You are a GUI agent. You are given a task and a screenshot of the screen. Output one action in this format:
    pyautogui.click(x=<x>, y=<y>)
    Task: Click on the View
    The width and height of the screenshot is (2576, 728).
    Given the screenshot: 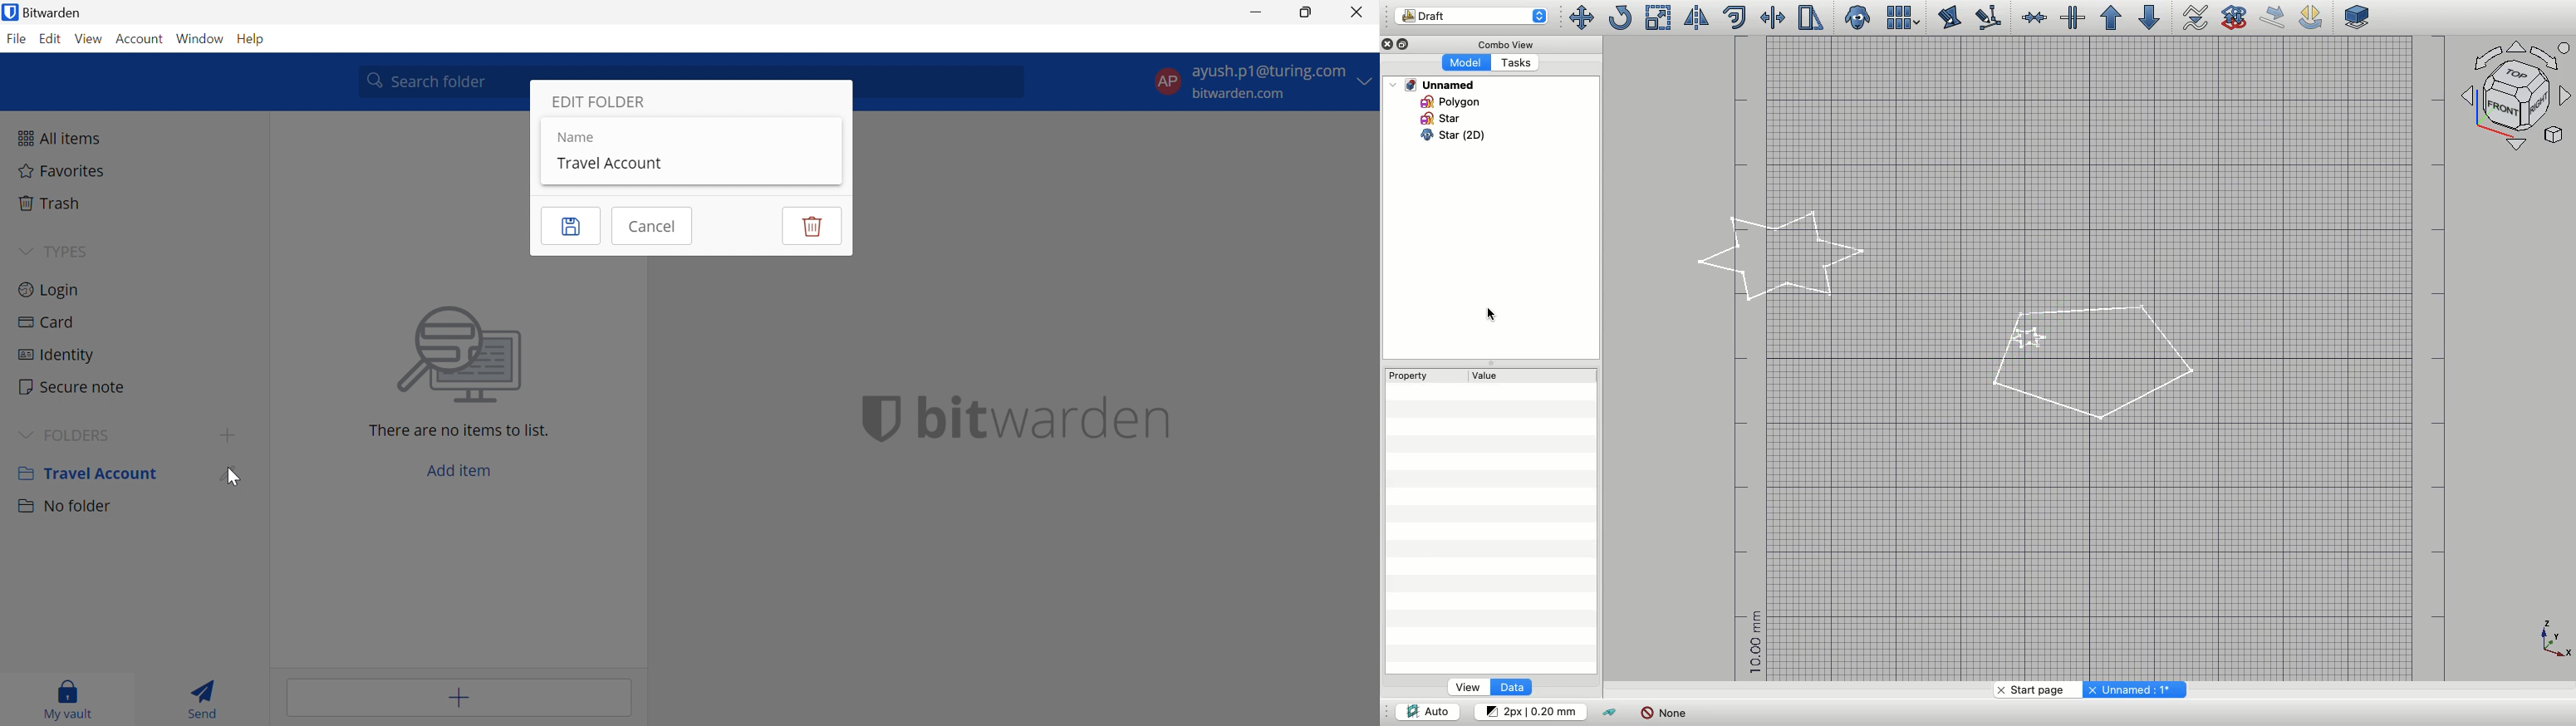 What is the action you would take?
    pyautogui.click(x=1469, y=687)
    